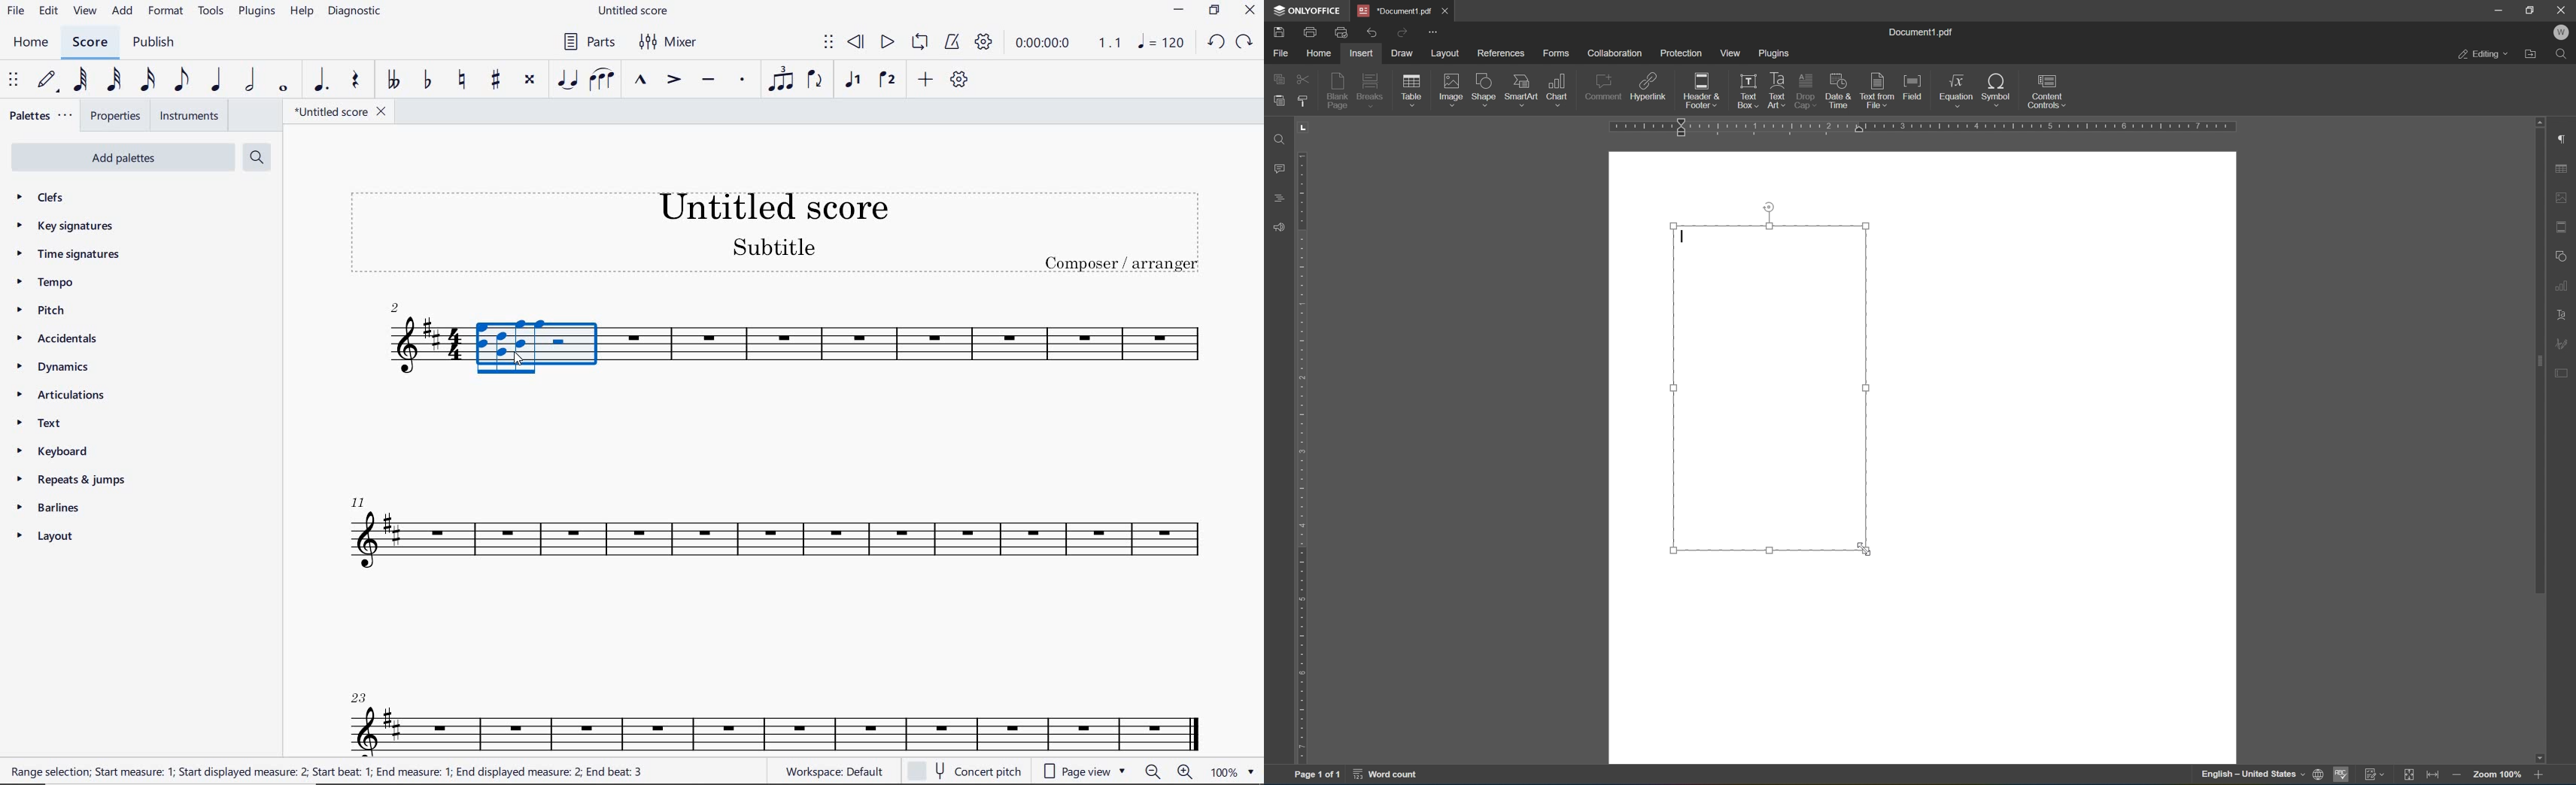 This screenshot has height=812, width=2576. I want to click on STACCATO, so click(742, 80).